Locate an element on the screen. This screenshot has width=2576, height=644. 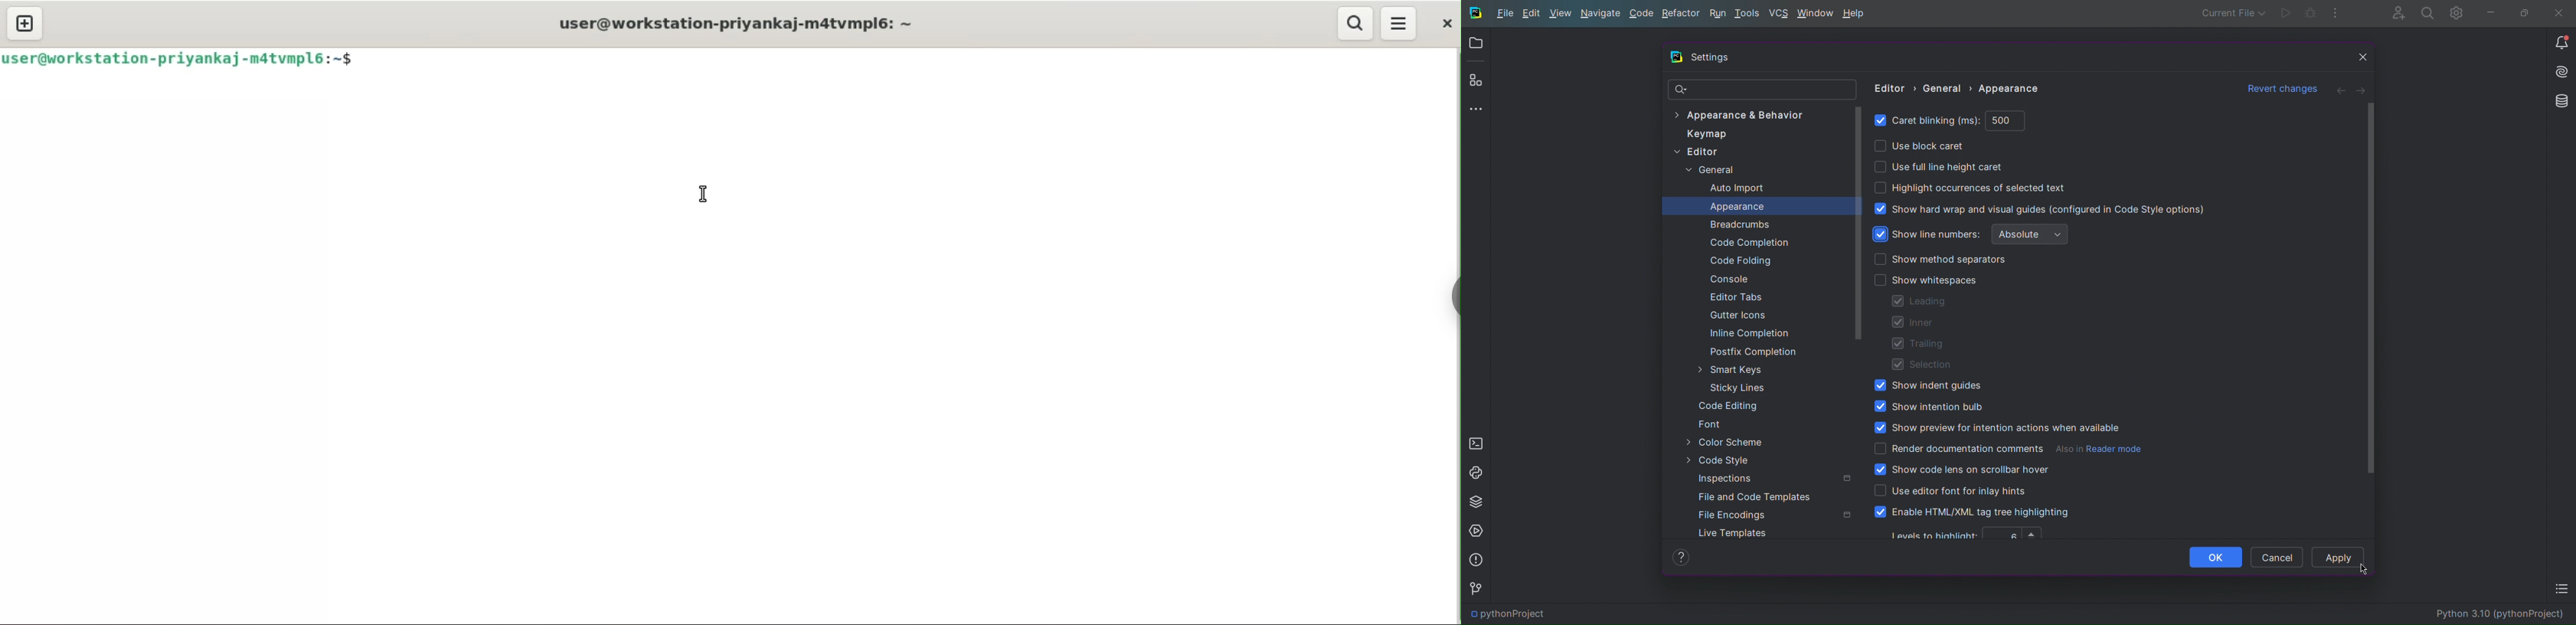
Code Editing is located at coordinates (1731, 406).